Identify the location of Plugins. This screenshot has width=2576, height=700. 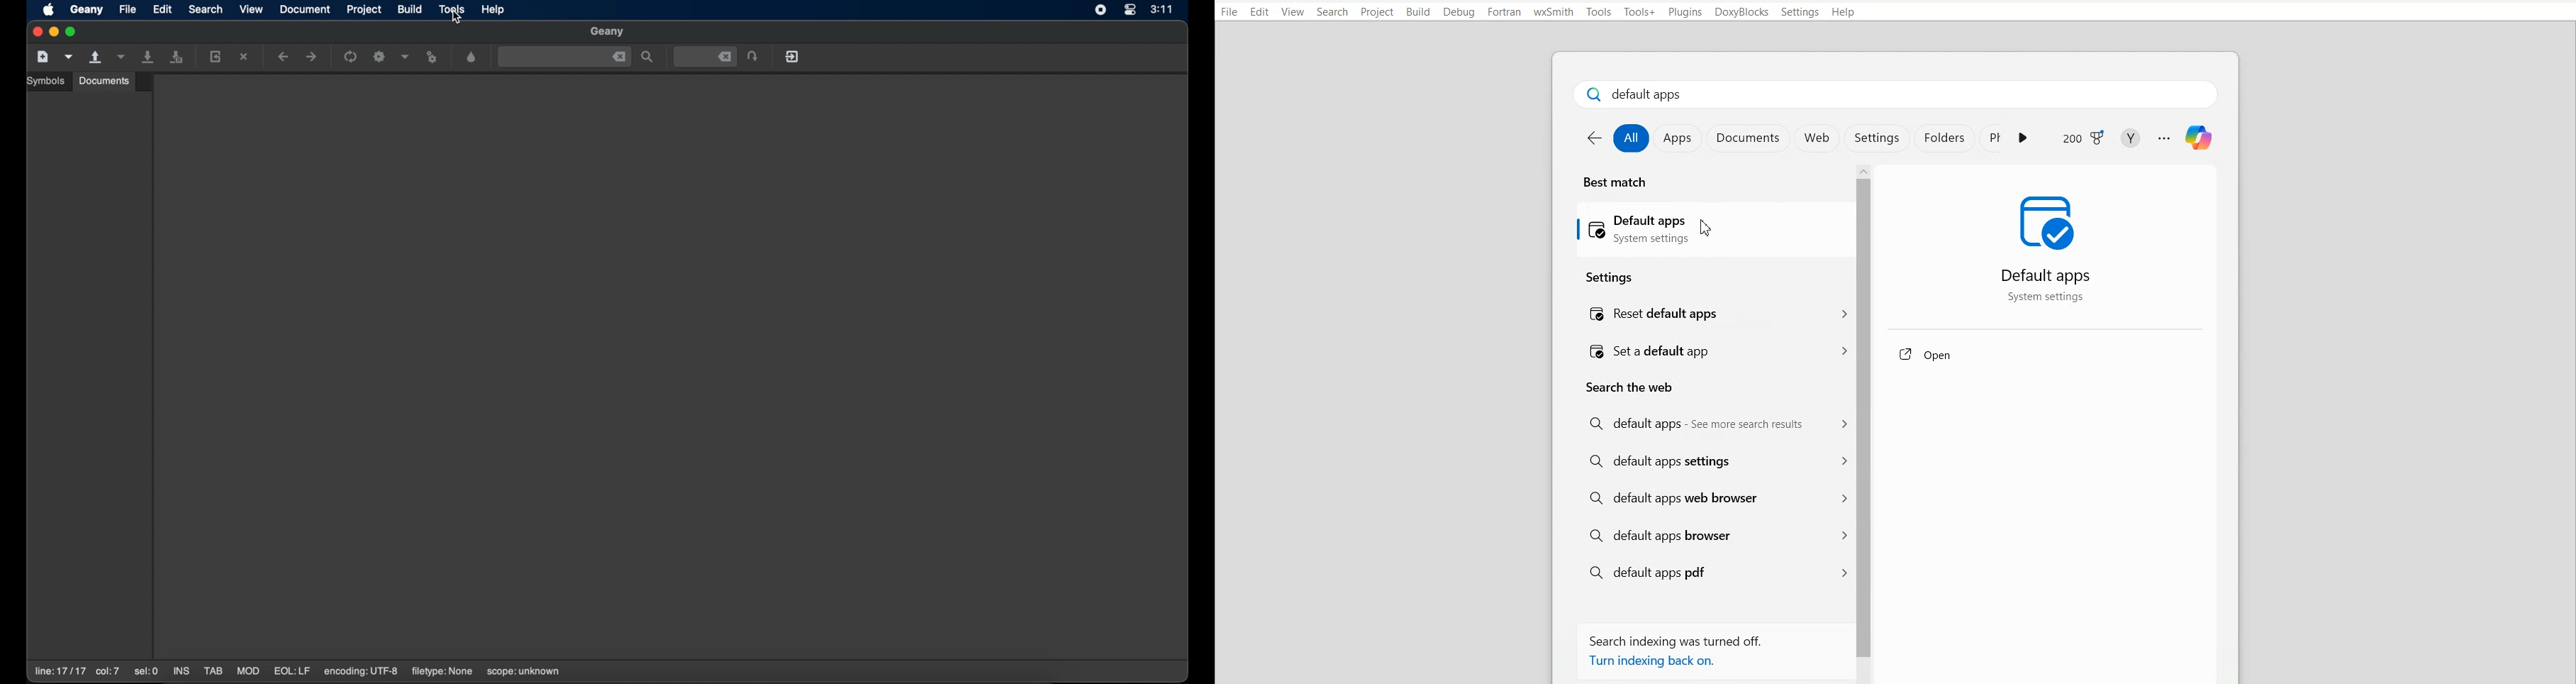
(1685, 12).